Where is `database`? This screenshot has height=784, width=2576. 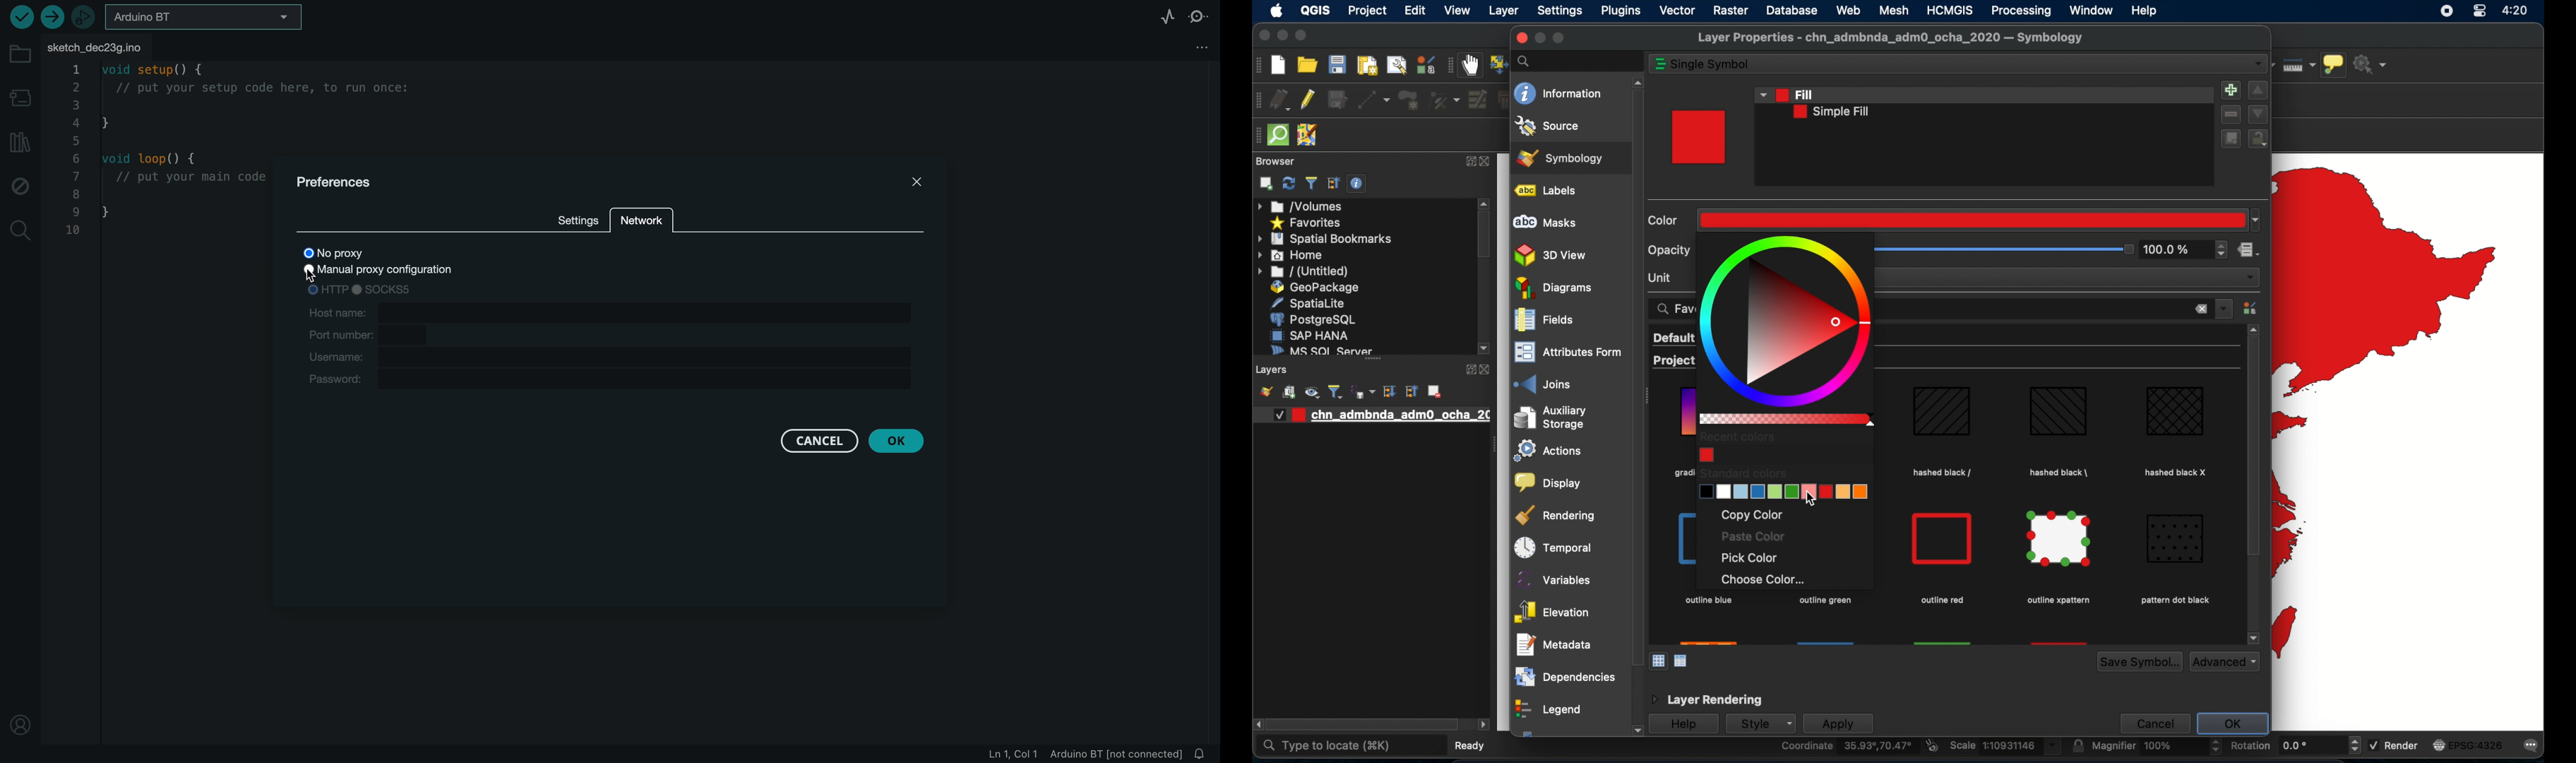
database is located at coordinates (1794, 10).